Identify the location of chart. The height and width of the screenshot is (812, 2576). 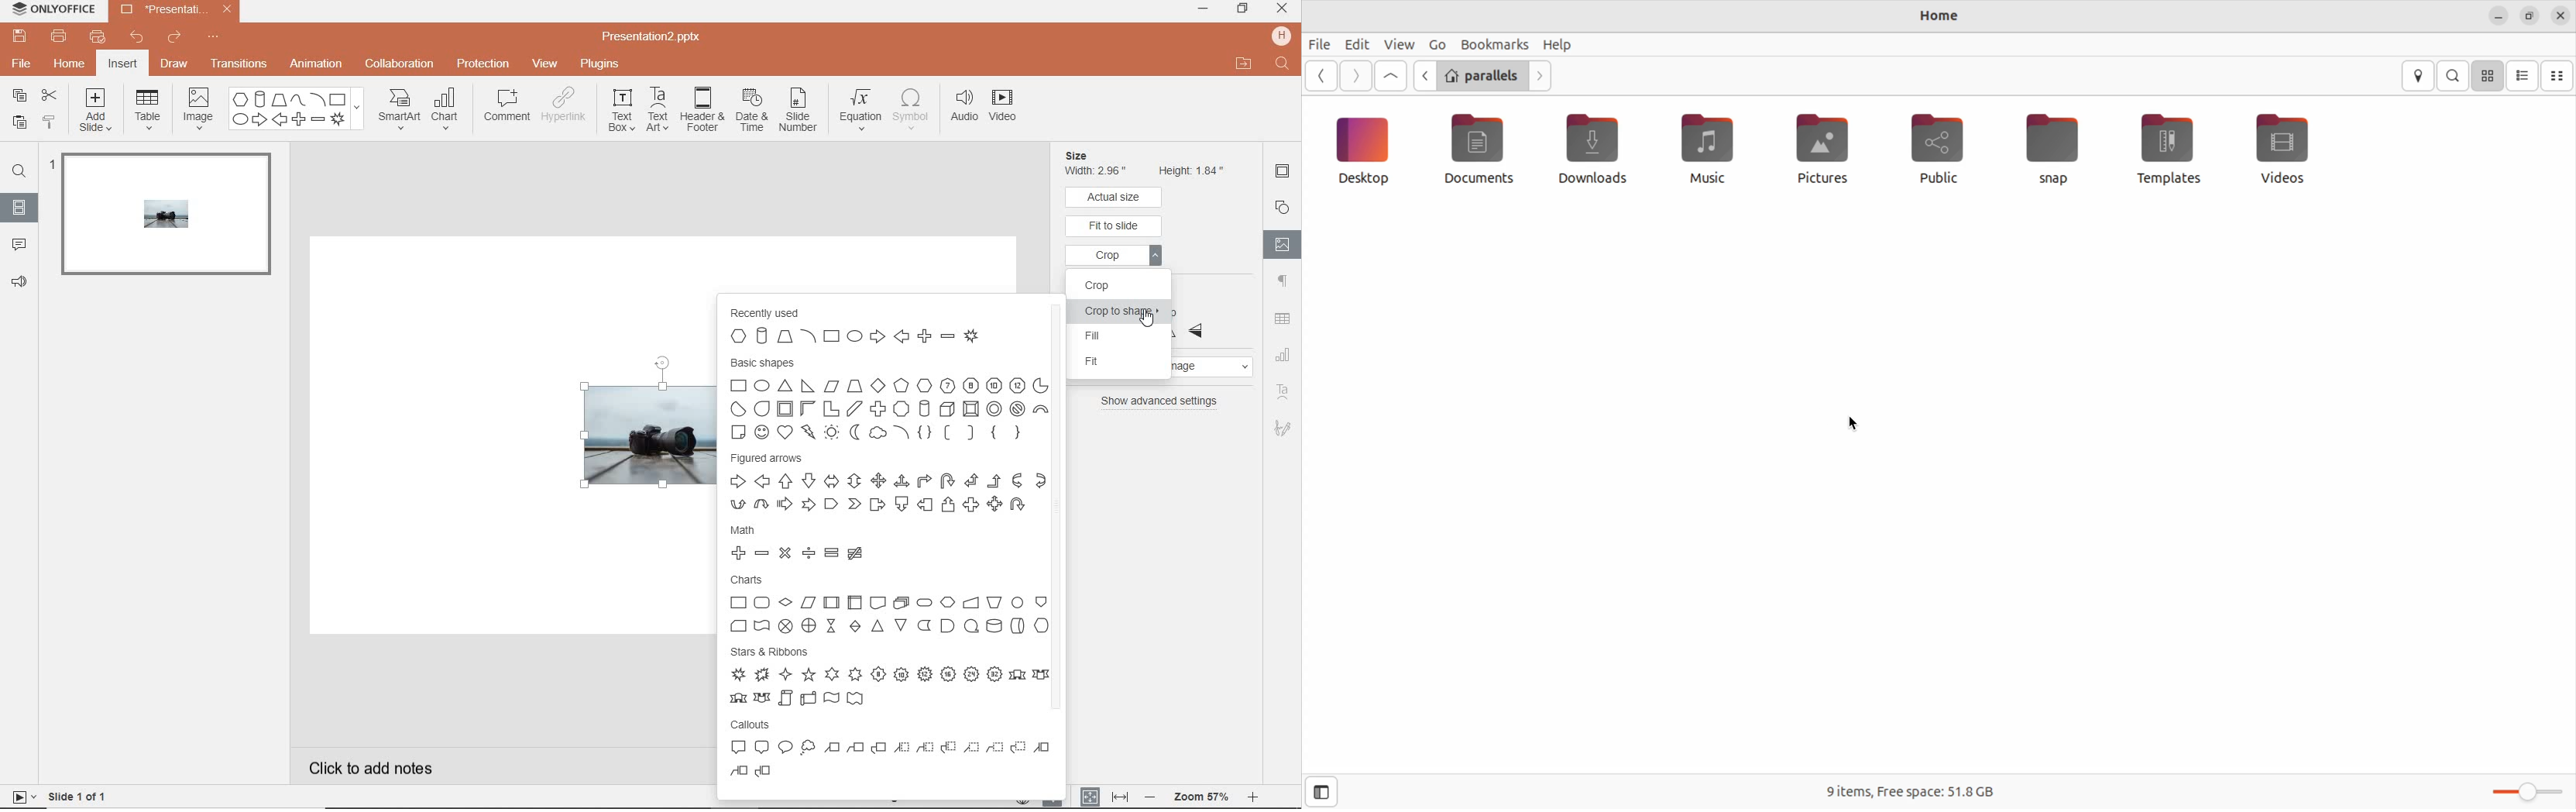
(1284, 353).